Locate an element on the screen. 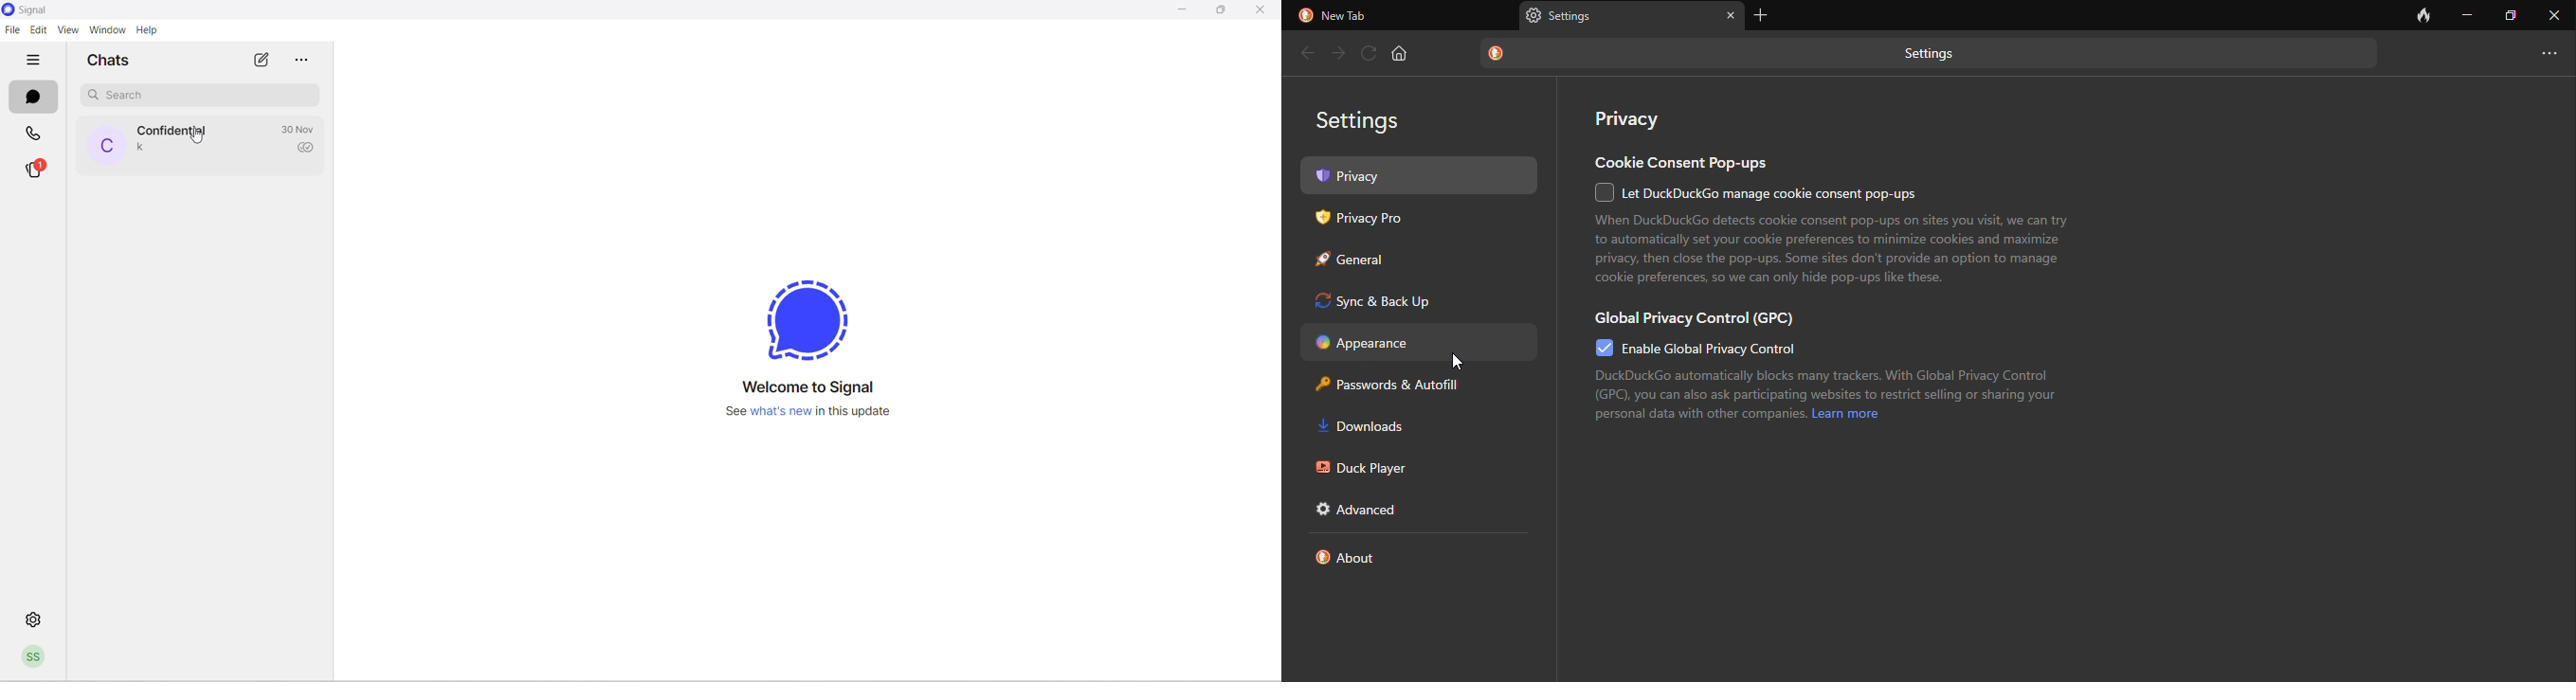 This screenshot has width=2576, height=700. welcome message is located at coordinates (816, 388).